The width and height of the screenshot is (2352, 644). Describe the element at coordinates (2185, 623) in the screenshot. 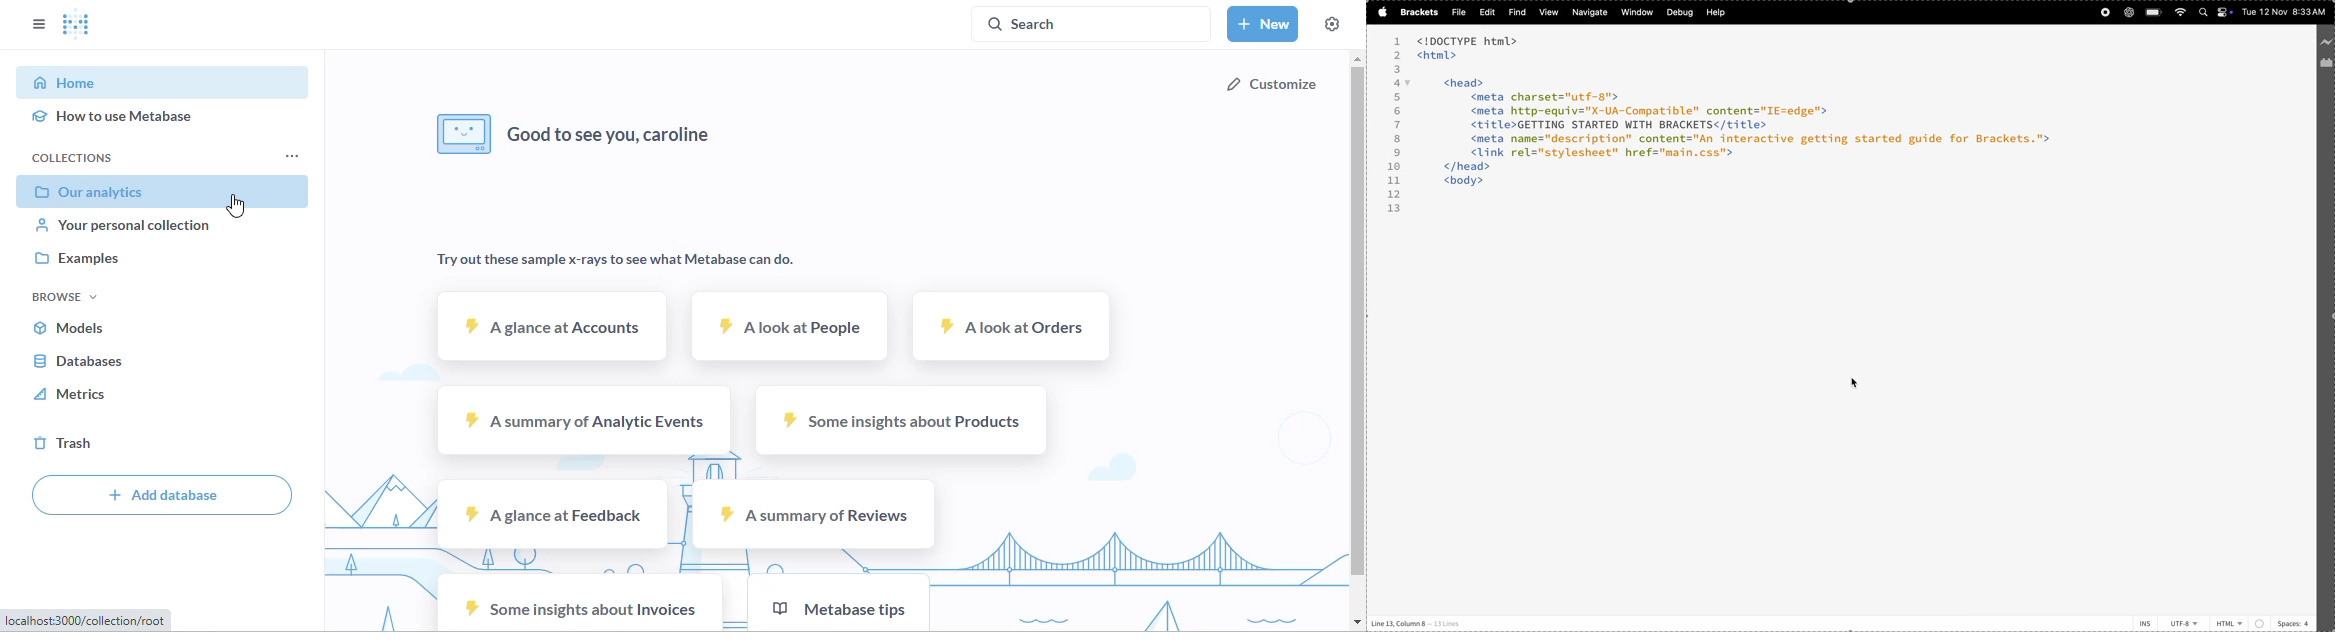

I see `utf 8` at that location.